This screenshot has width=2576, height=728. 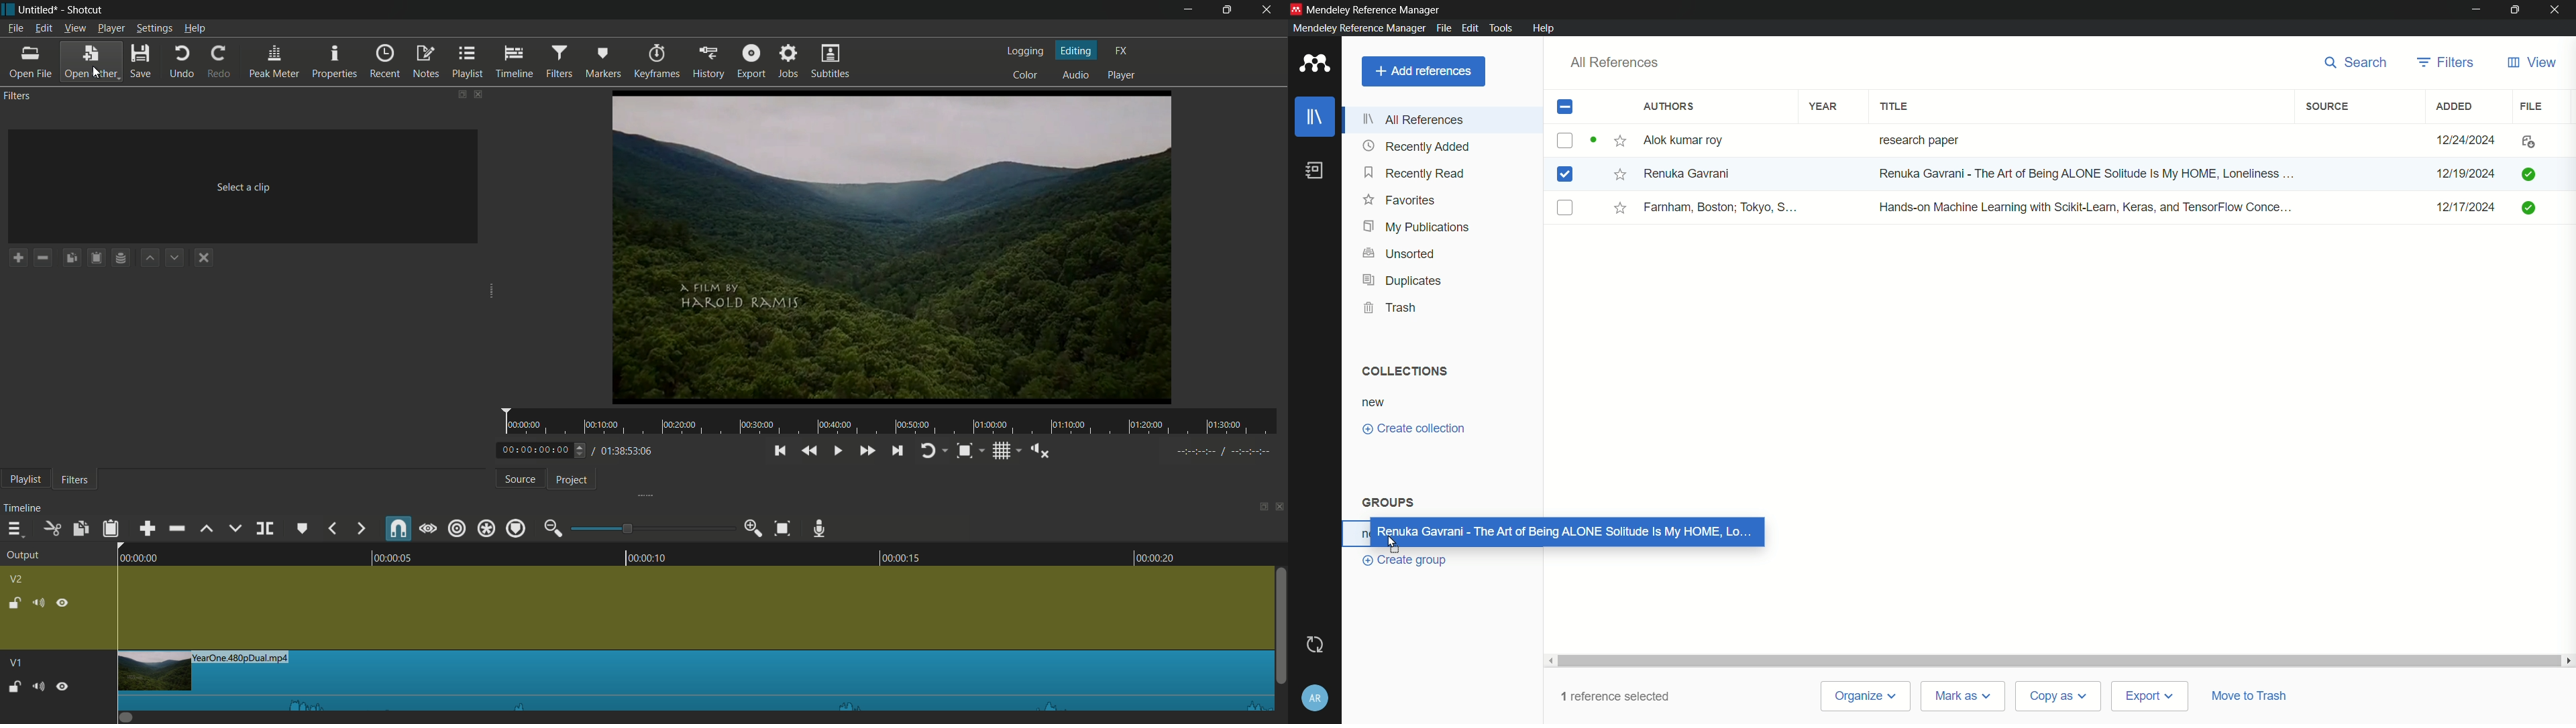 I want to click on markers, so click(x=602, y=62).